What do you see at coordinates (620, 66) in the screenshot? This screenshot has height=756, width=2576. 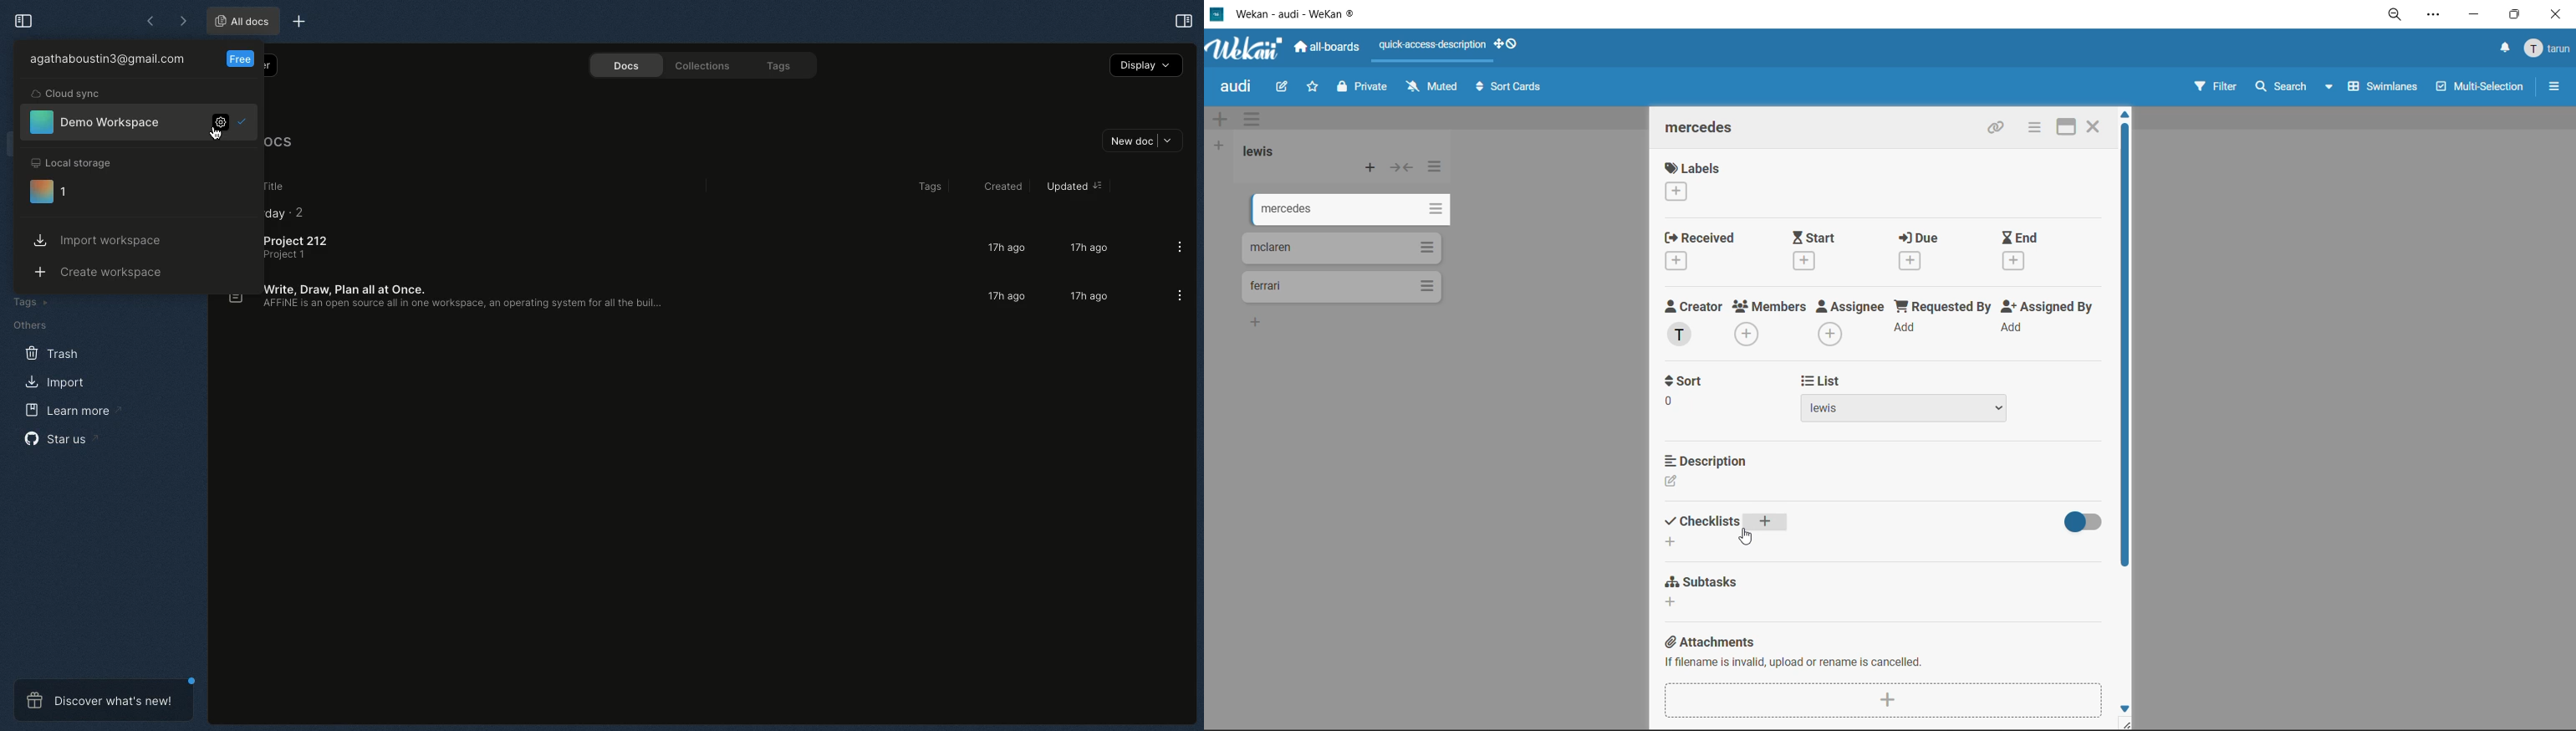 I see `Docs` at bounding box center [620, 66].